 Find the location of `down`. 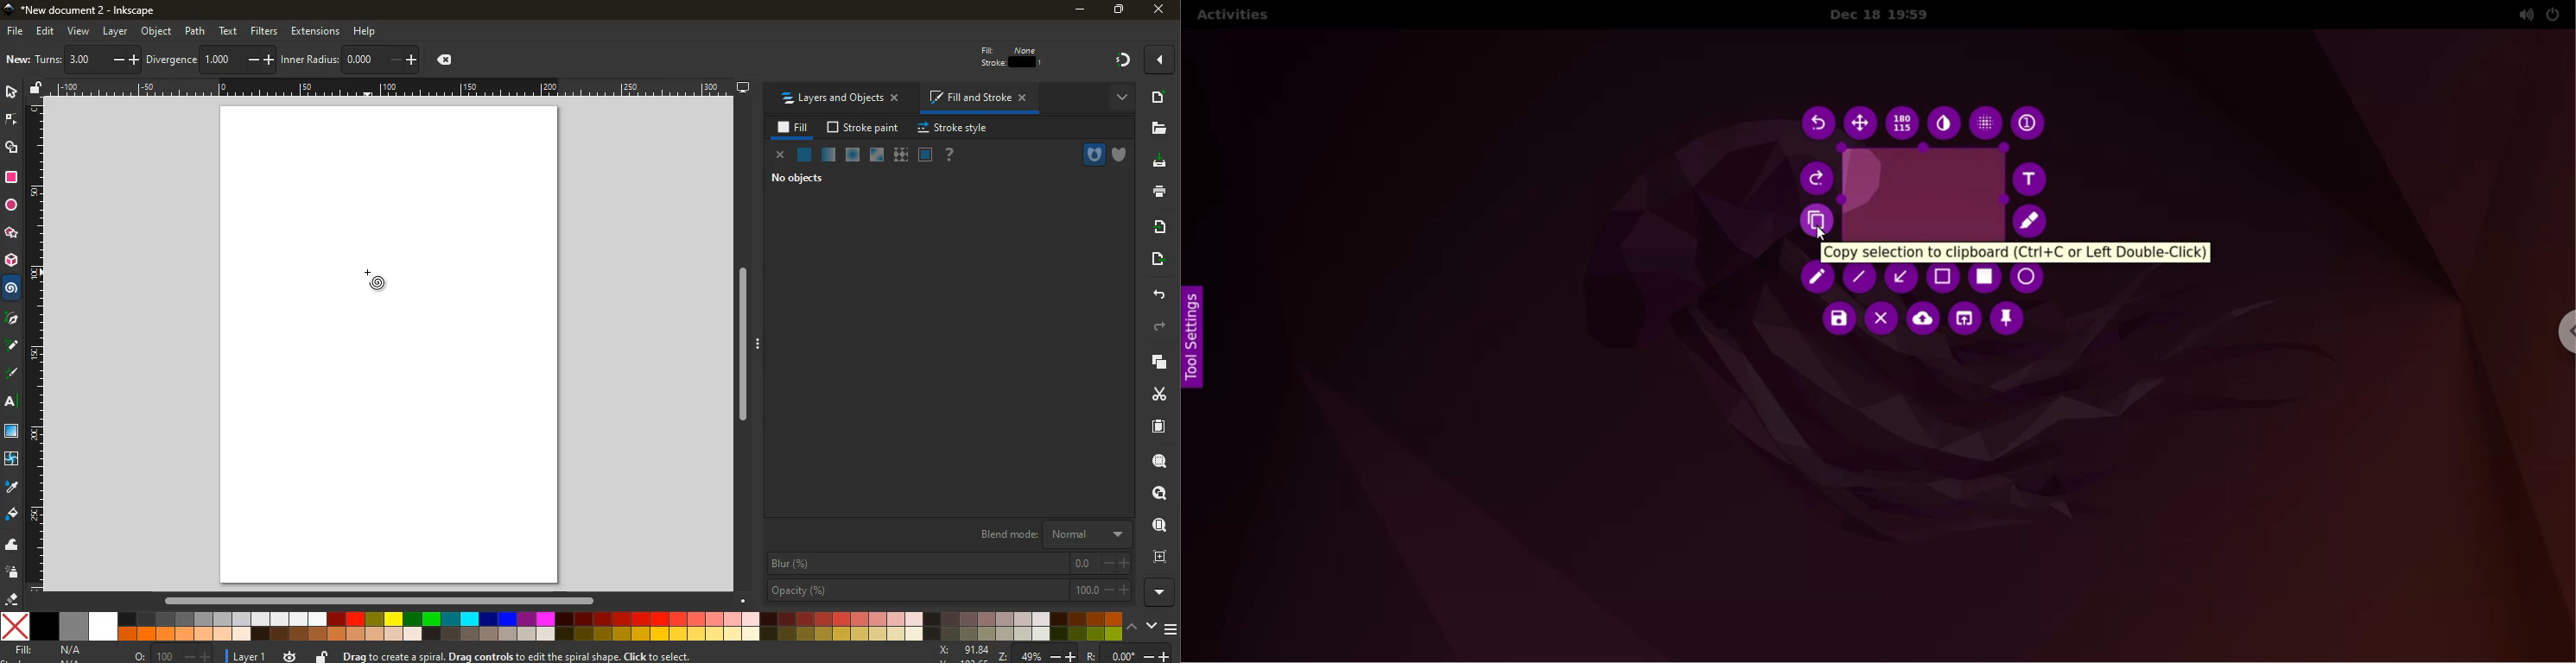

down is located at coordinates (1153, 627).